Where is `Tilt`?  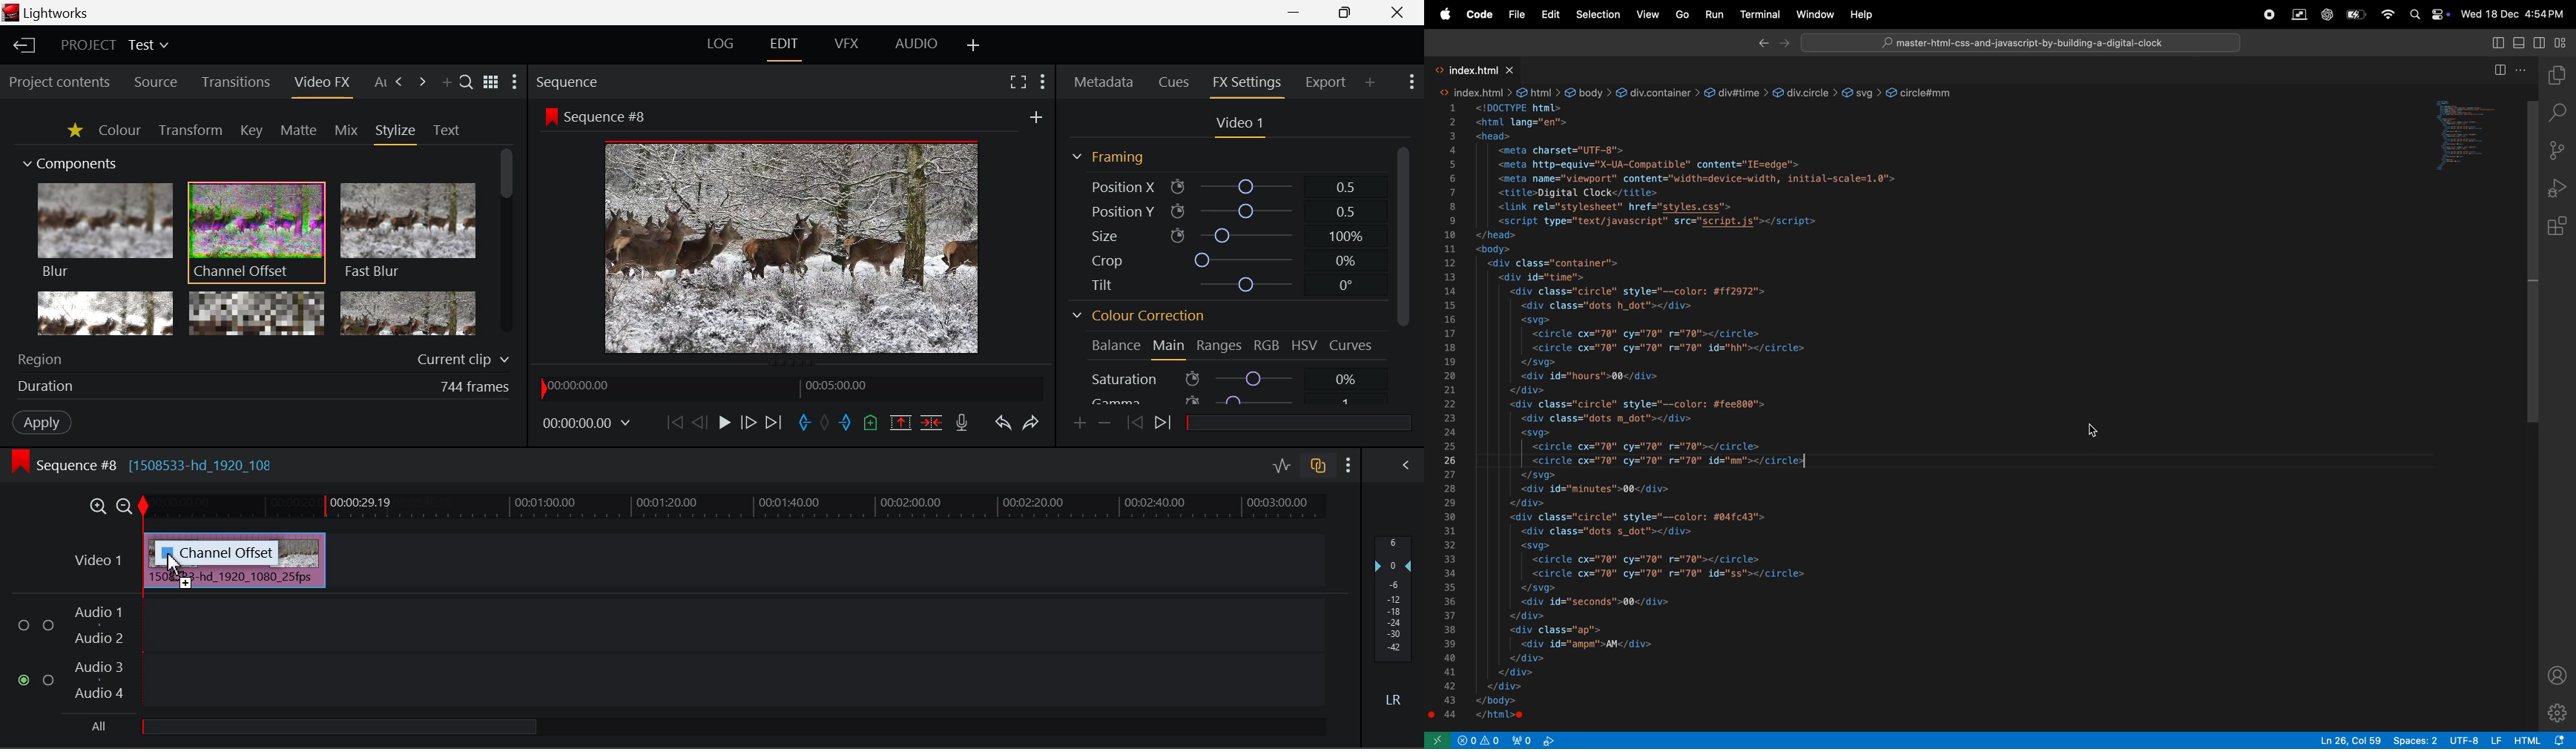
Tilt is located at coordinates (1230, 284).